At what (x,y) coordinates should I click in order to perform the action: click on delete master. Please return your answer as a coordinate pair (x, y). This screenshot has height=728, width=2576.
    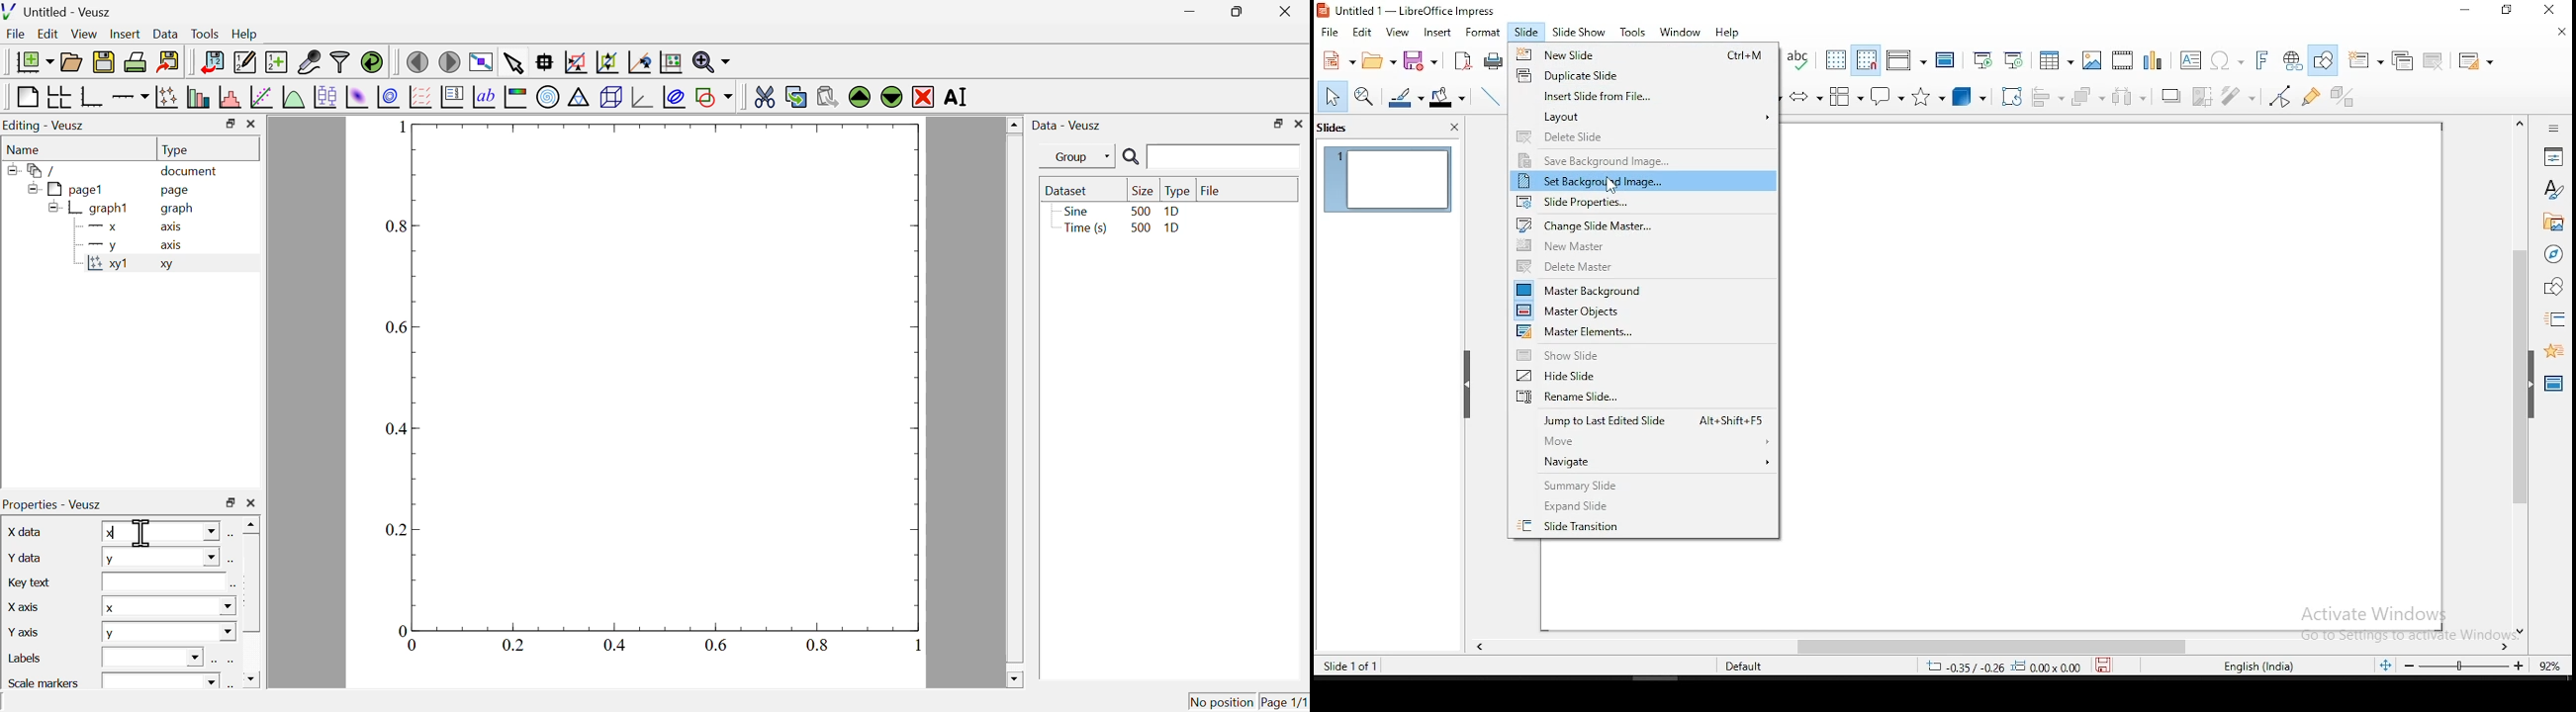
    Looking at the image, I should click on (1644, 269).